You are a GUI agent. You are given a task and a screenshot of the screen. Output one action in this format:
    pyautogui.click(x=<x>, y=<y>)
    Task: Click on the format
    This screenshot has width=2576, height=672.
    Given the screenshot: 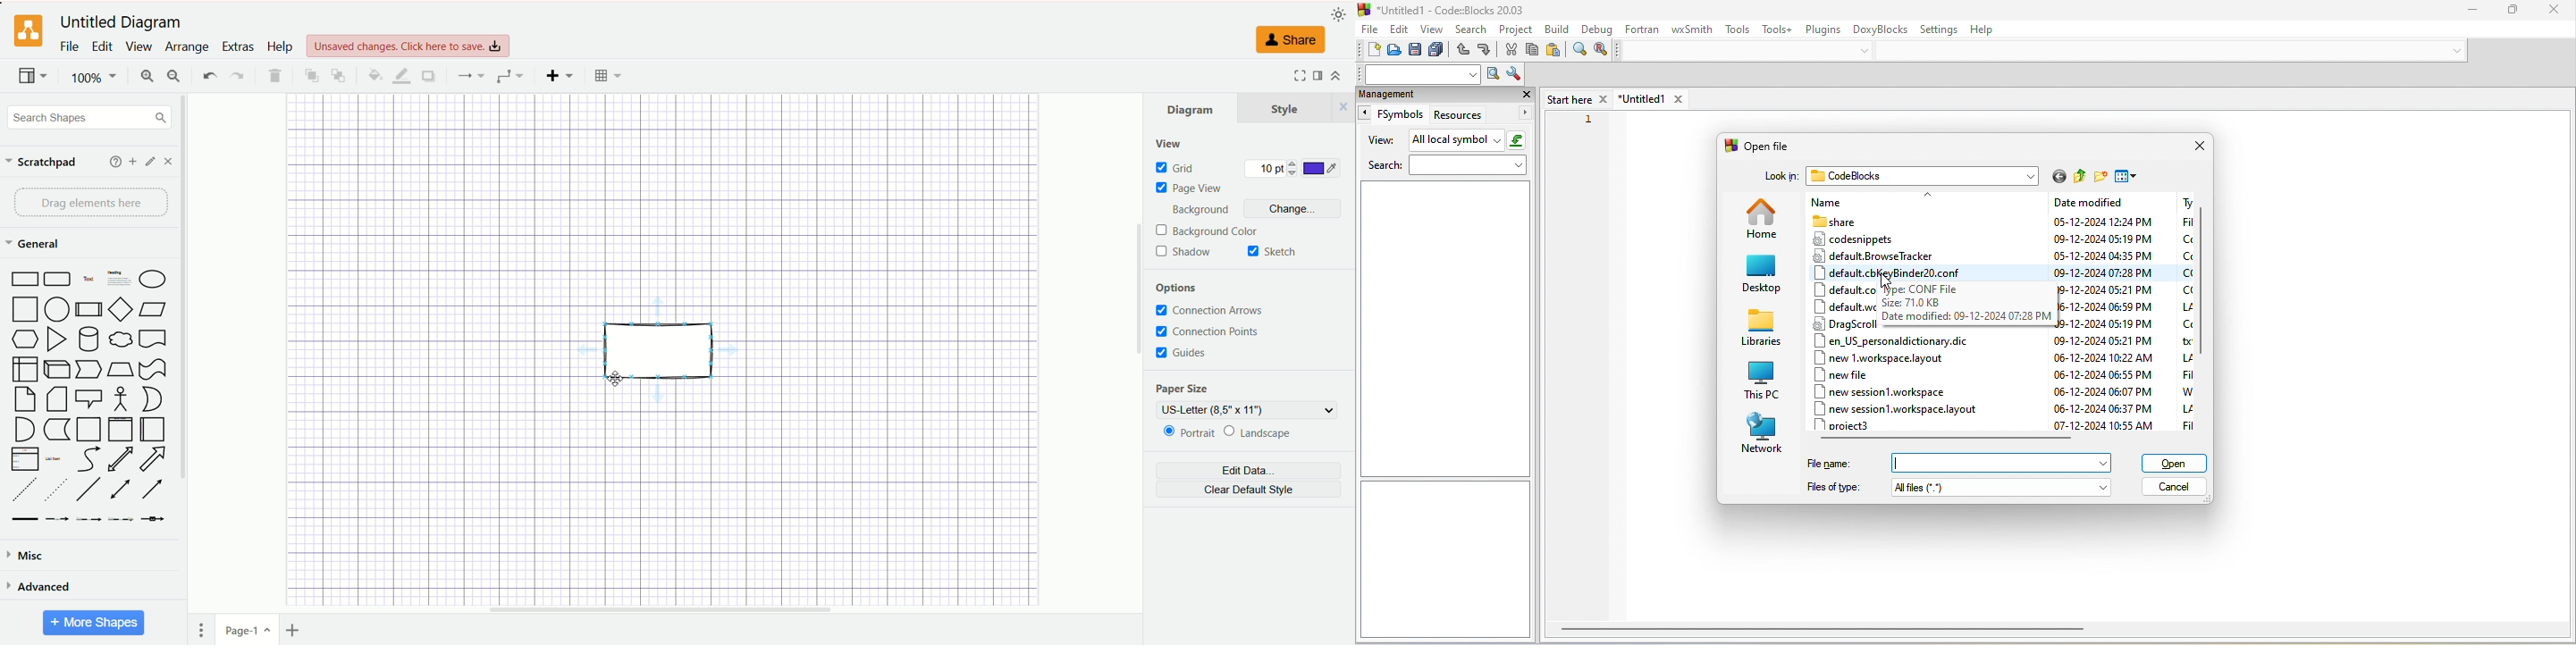 What is the action you would take?
    pyautogui.click(x=1319, y=78)
    